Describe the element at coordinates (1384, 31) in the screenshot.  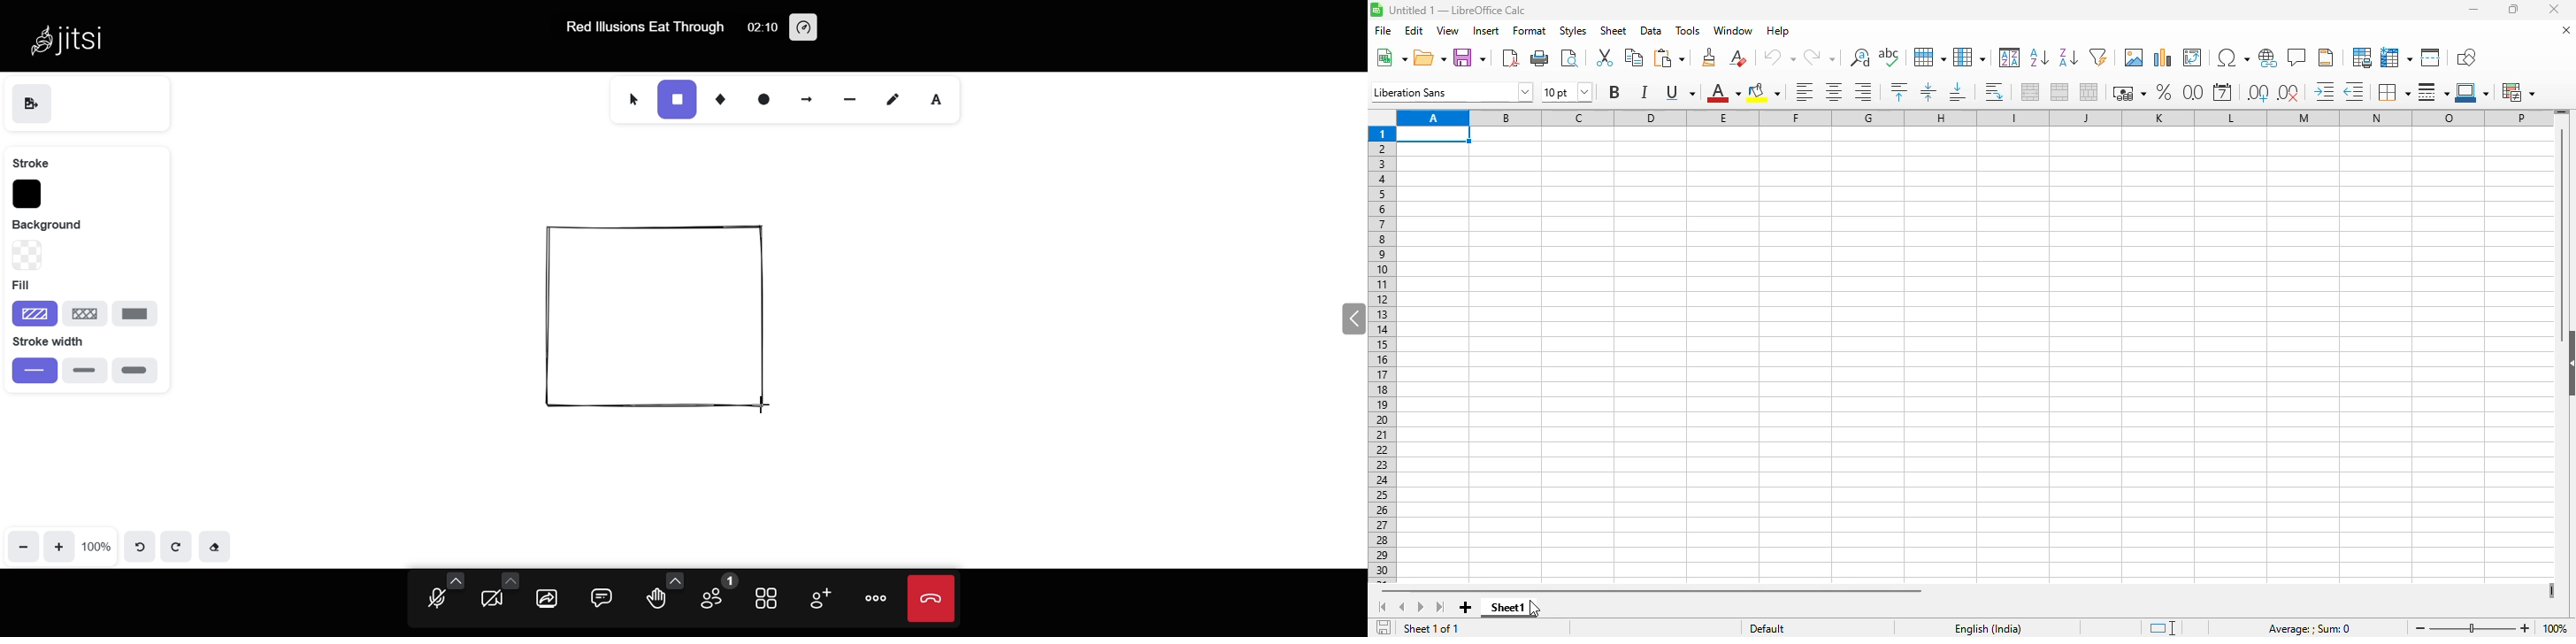
I see `file` at that location.